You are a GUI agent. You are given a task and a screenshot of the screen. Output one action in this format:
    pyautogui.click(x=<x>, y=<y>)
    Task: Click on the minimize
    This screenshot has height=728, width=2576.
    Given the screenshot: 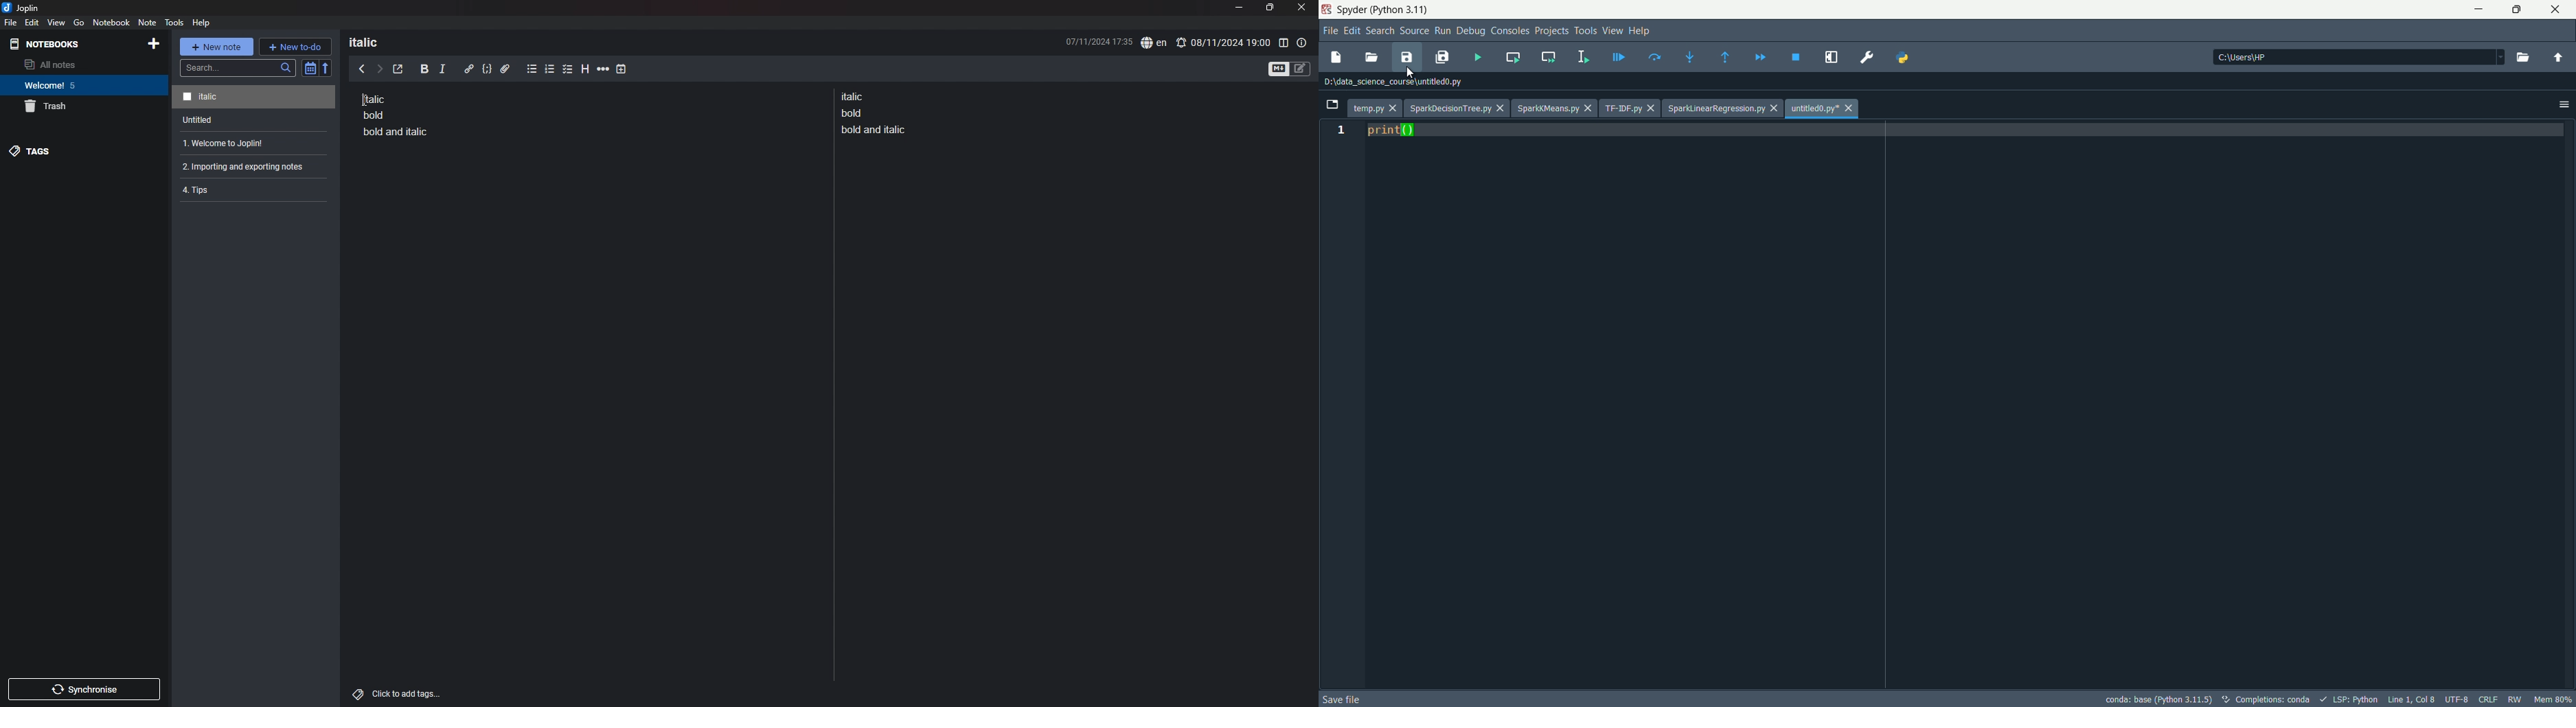 What is the action you would take?
    pyautogui.click(x=1238, y=7)
    